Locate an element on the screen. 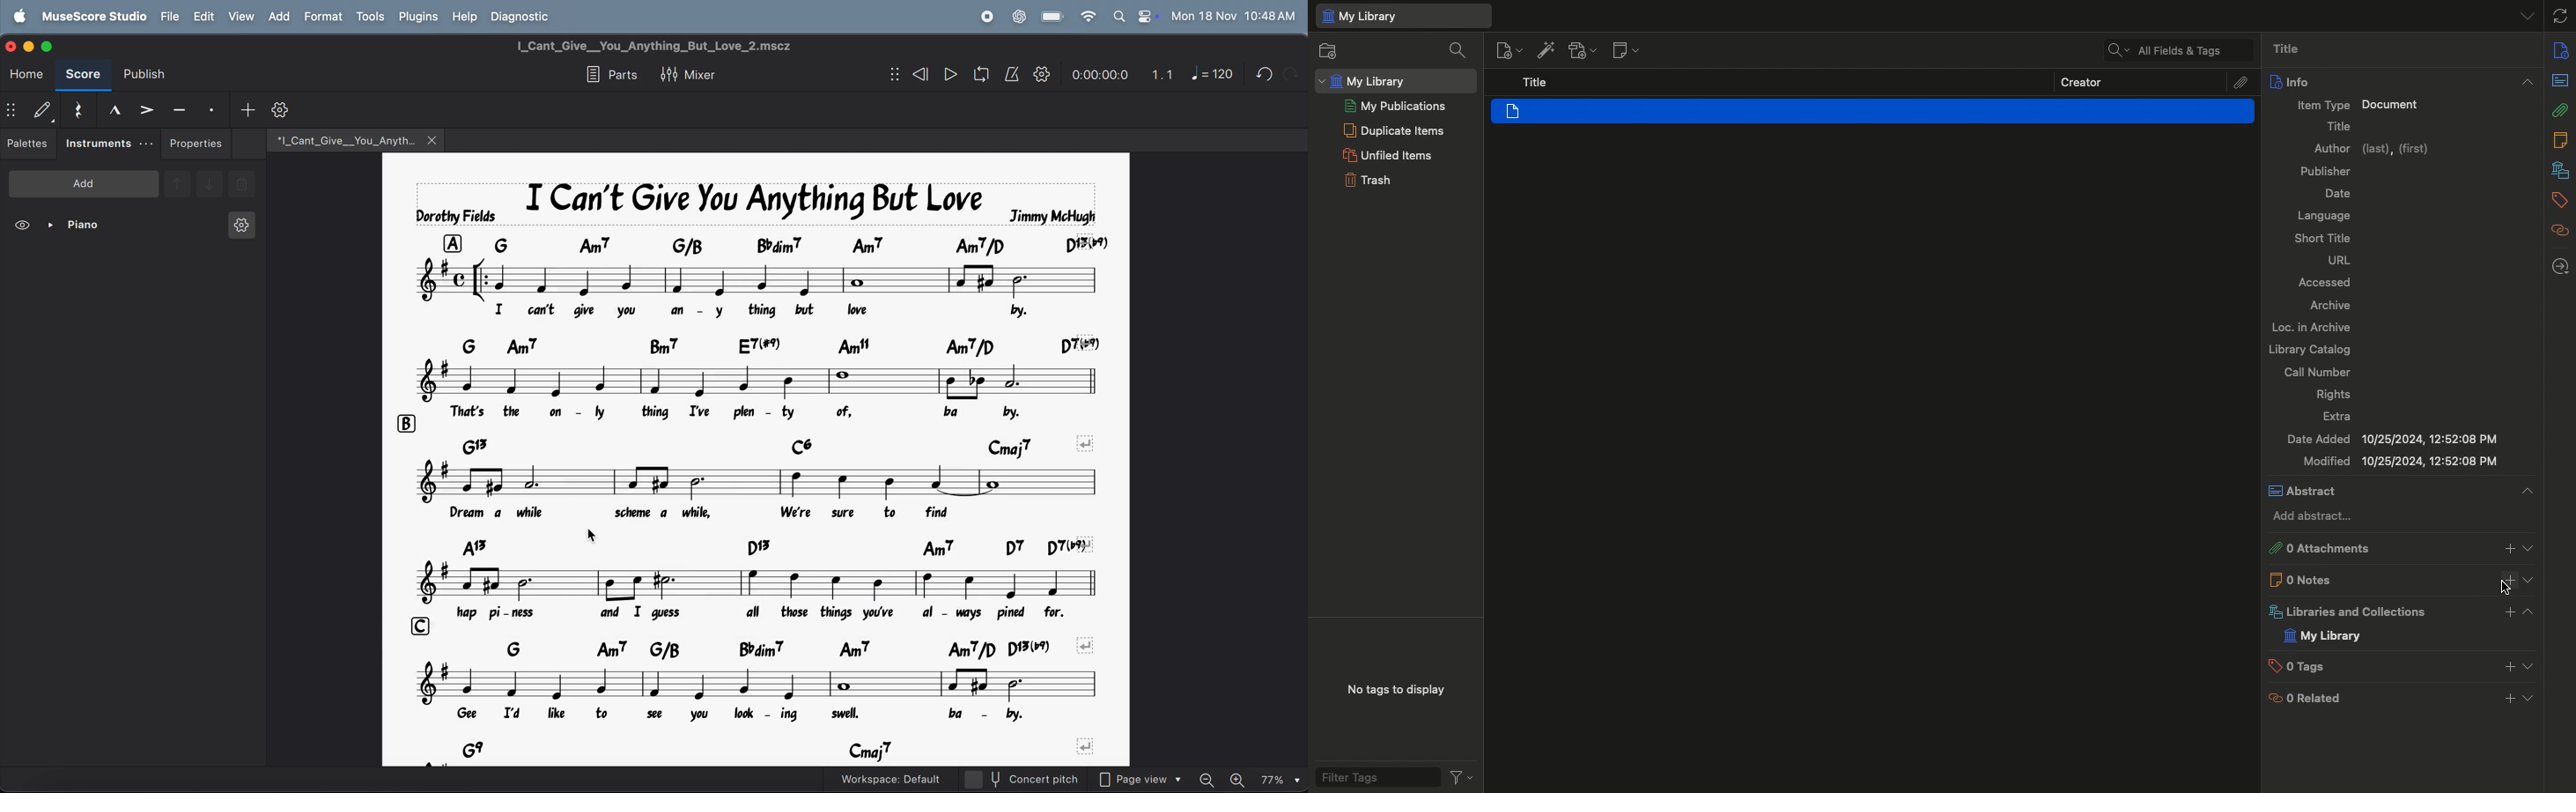 The height and width of the screenshot is (812, 2576). New note is located at coordinates (1628, 49).